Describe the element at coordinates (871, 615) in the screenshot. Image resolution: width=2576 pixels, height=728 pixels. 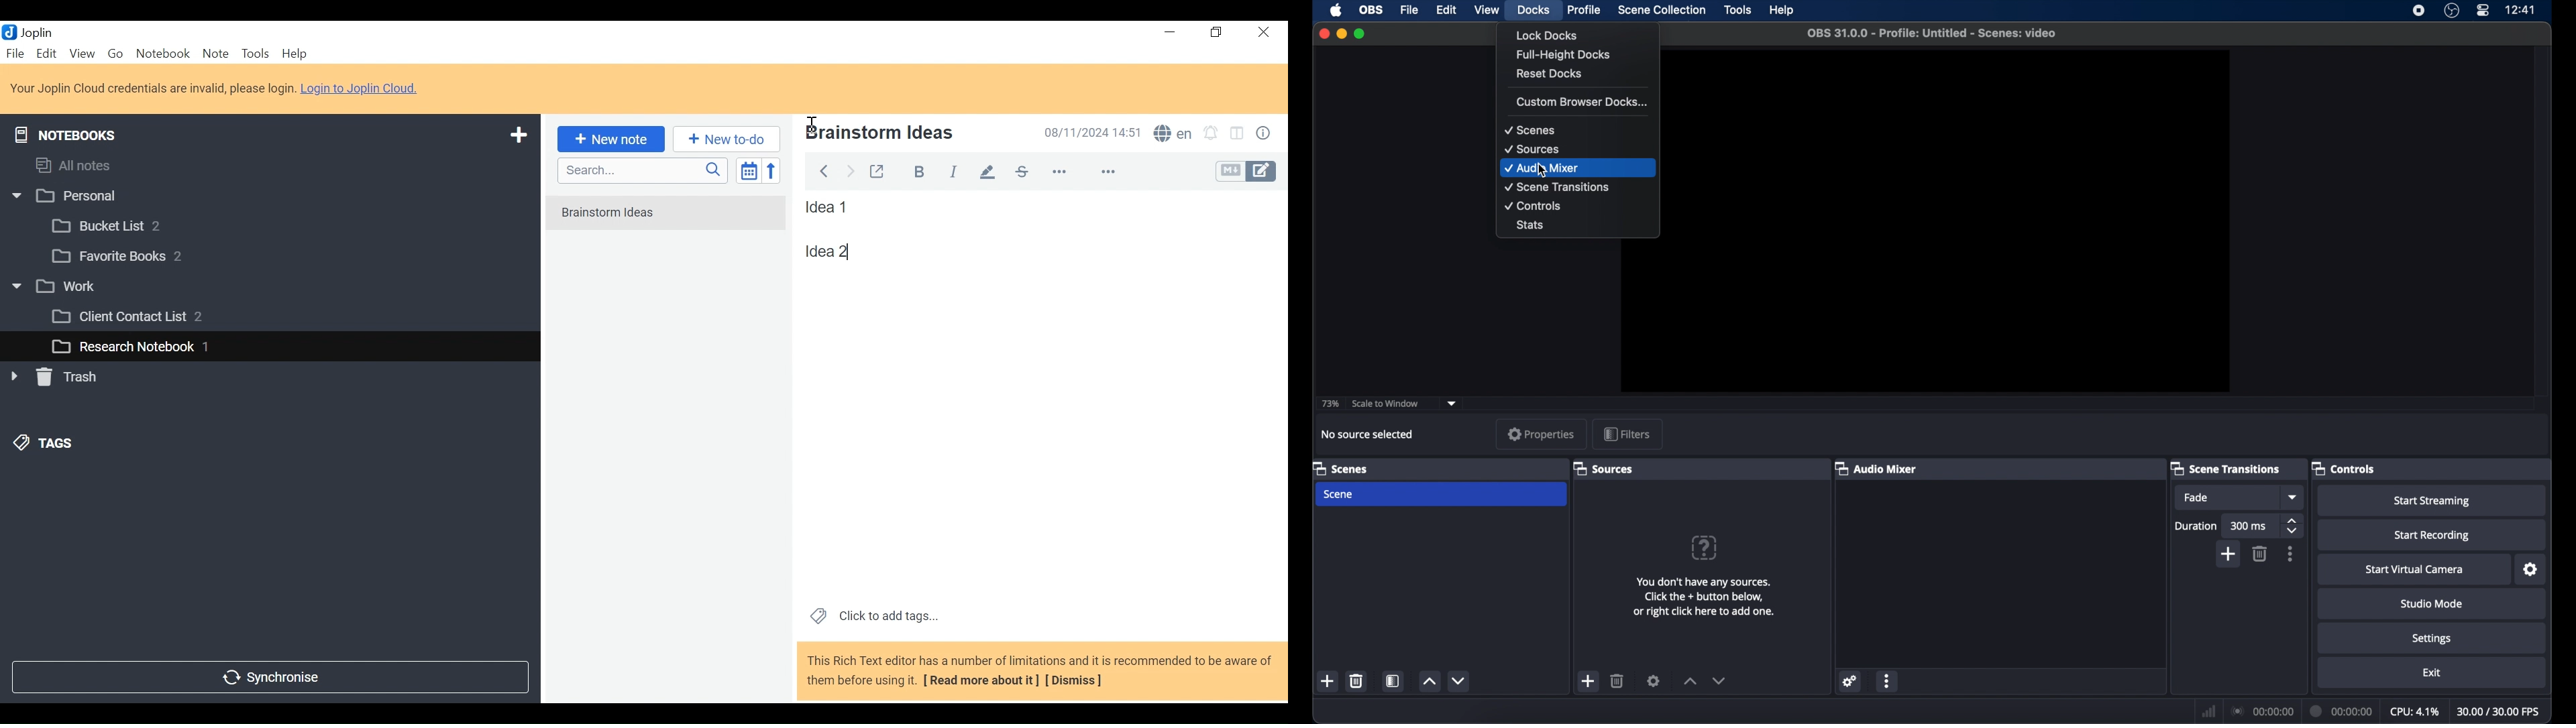
I see `Click to add tags` at that location.